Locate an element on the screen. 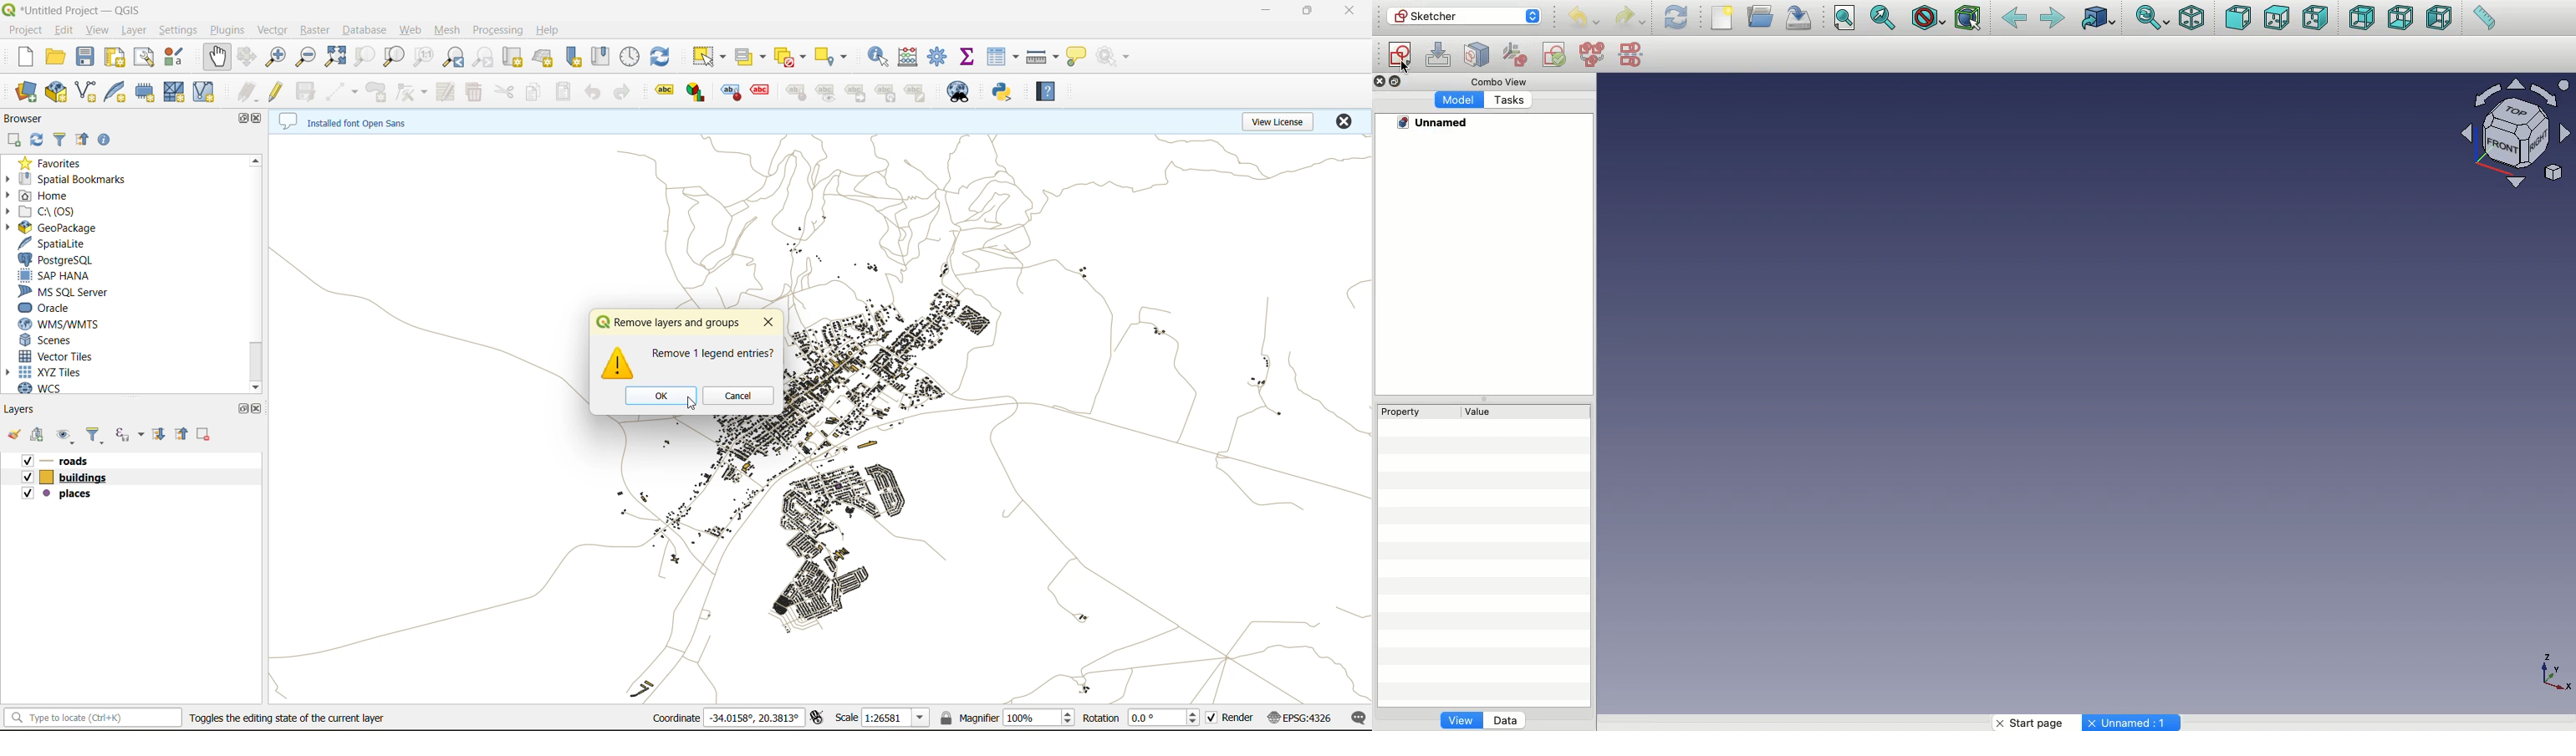 This screenshot has width=2576, height=756. scenes is located at coordinates (64, 340).